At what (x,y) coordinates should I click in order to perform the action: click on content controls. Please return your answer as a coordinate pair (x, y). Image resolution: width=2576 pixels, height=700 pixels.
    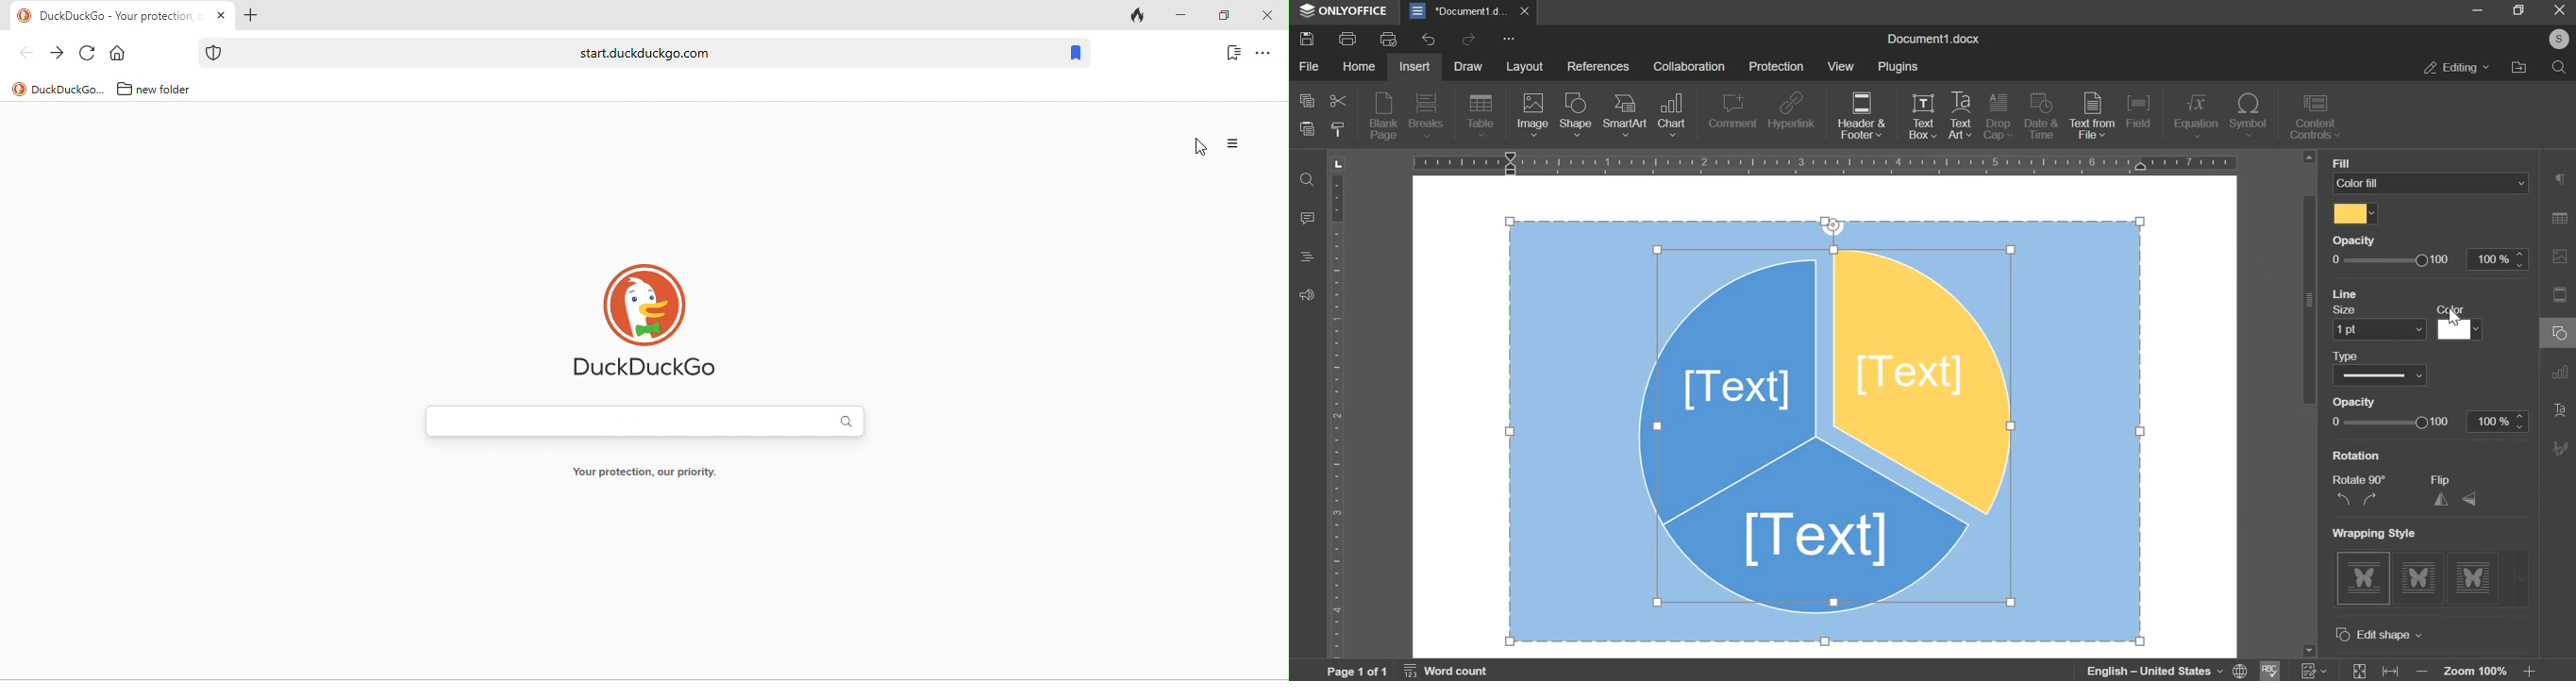
    Looking at the image, I should click on (2319, 118).